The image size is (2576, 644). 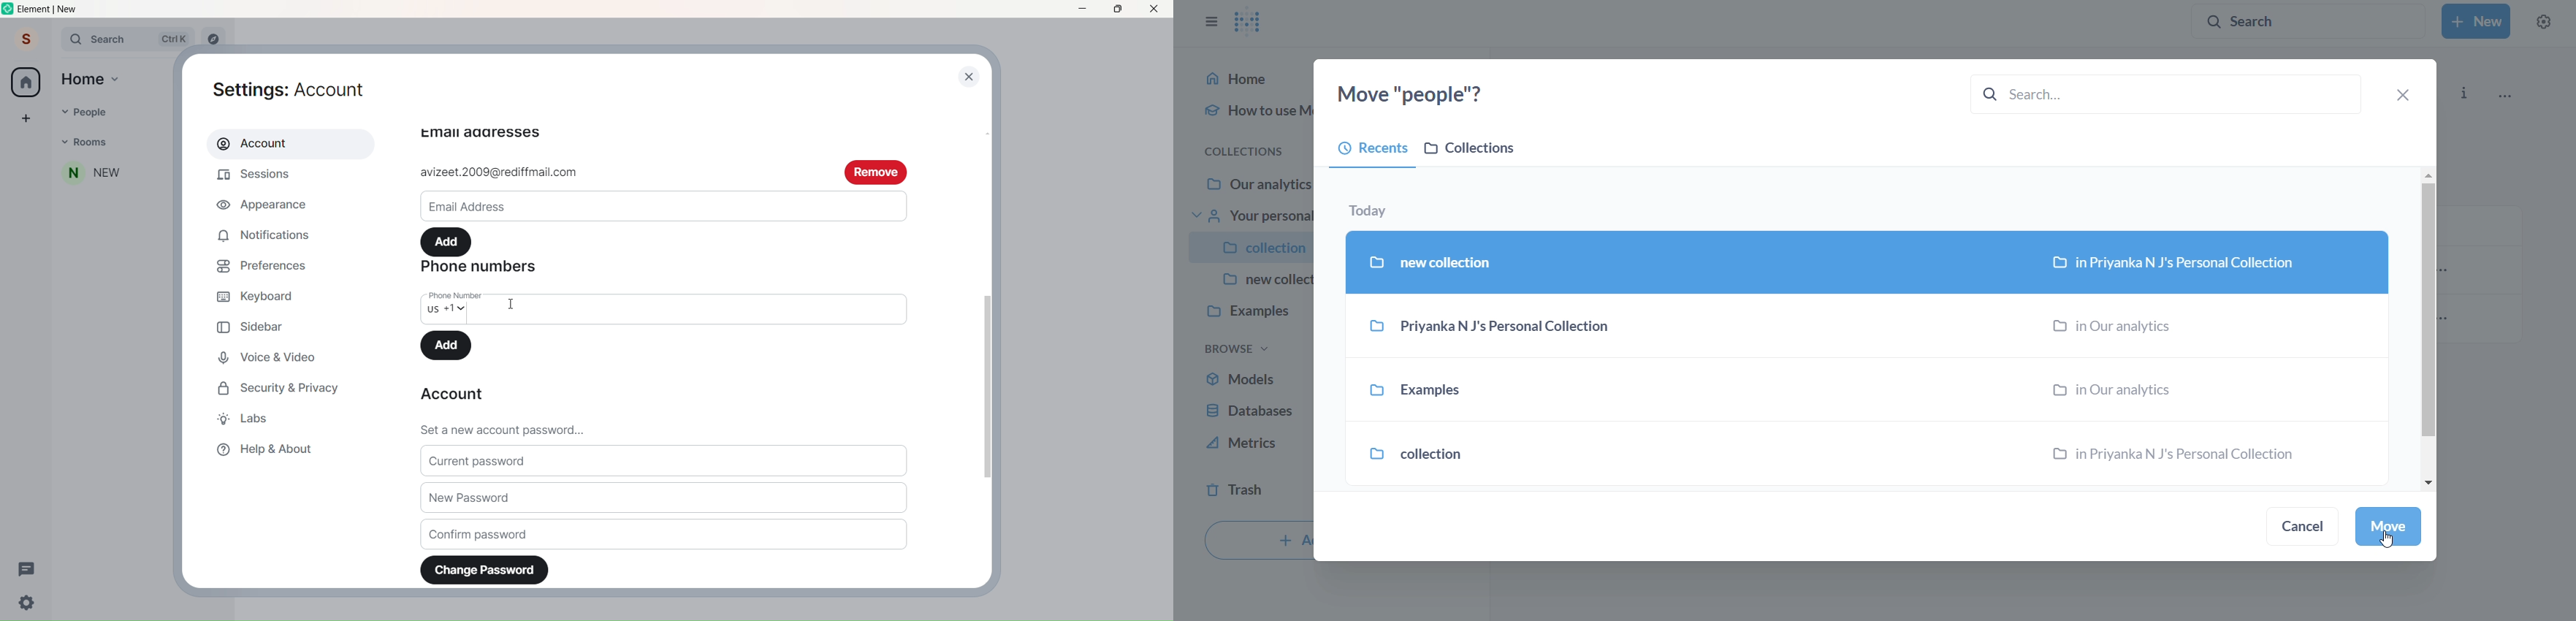 I want to click on add email id, so click(x=617, y=173).